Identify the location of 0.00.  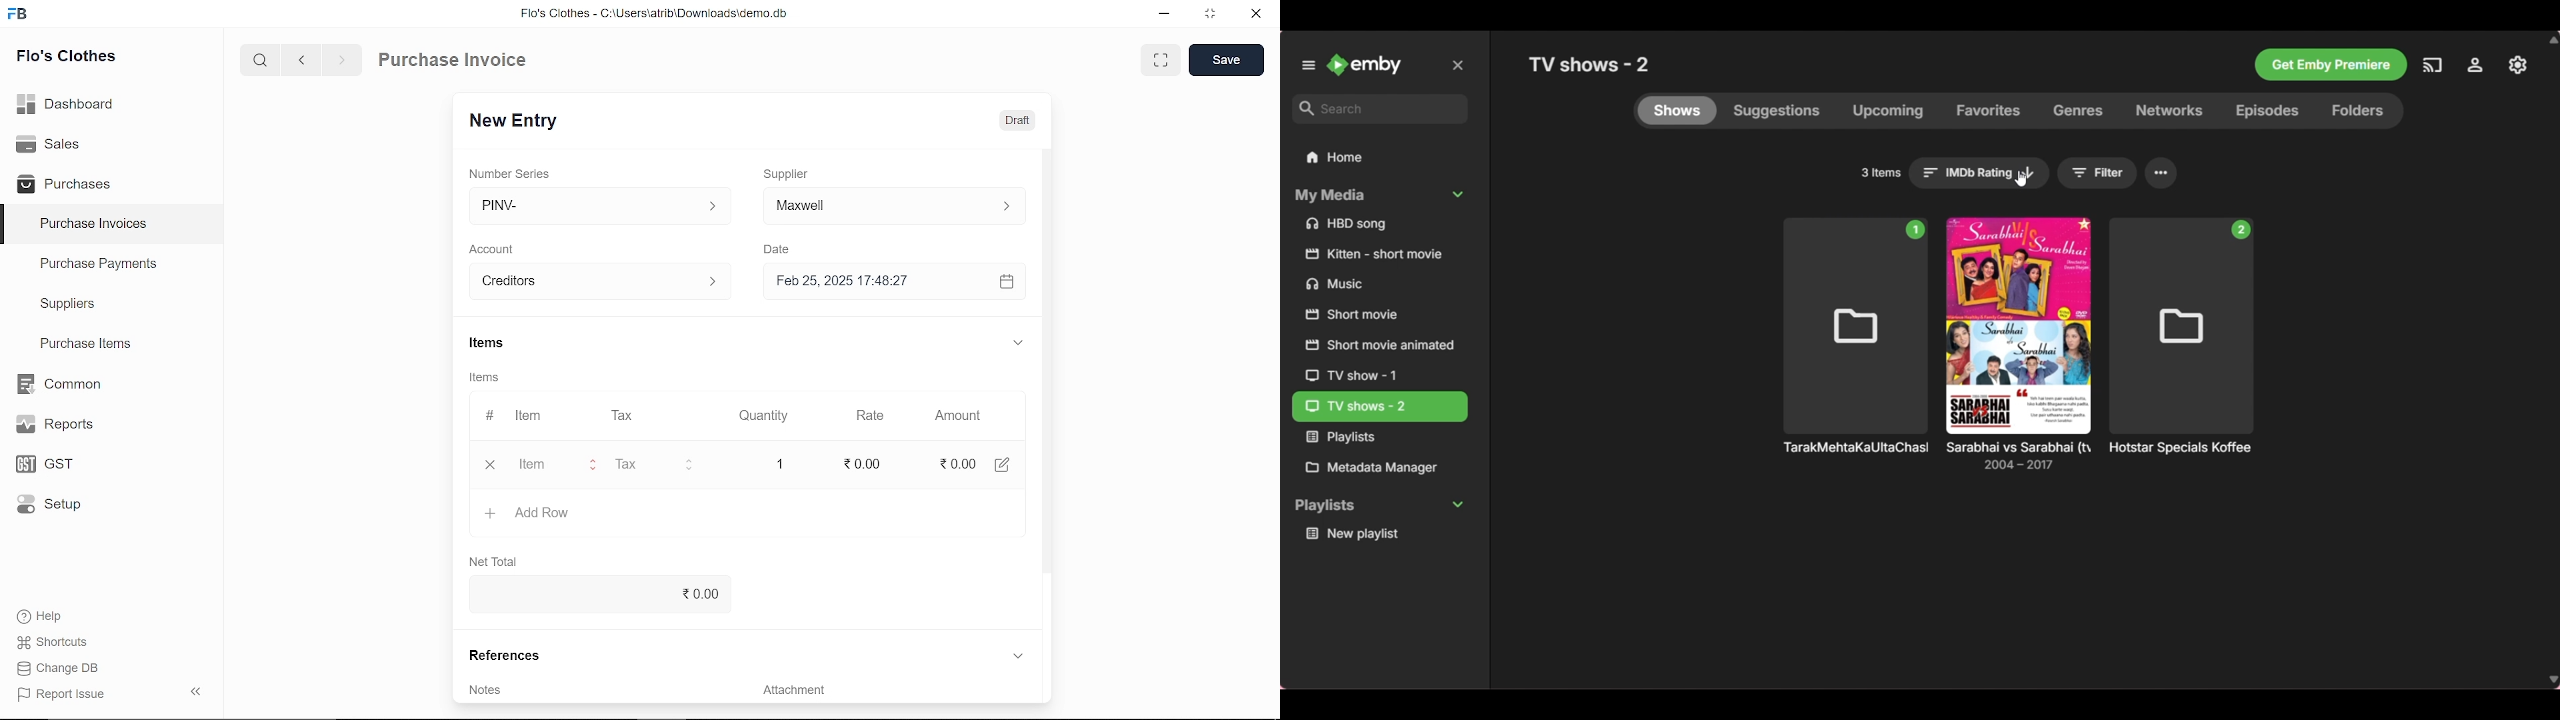
(954, 465).